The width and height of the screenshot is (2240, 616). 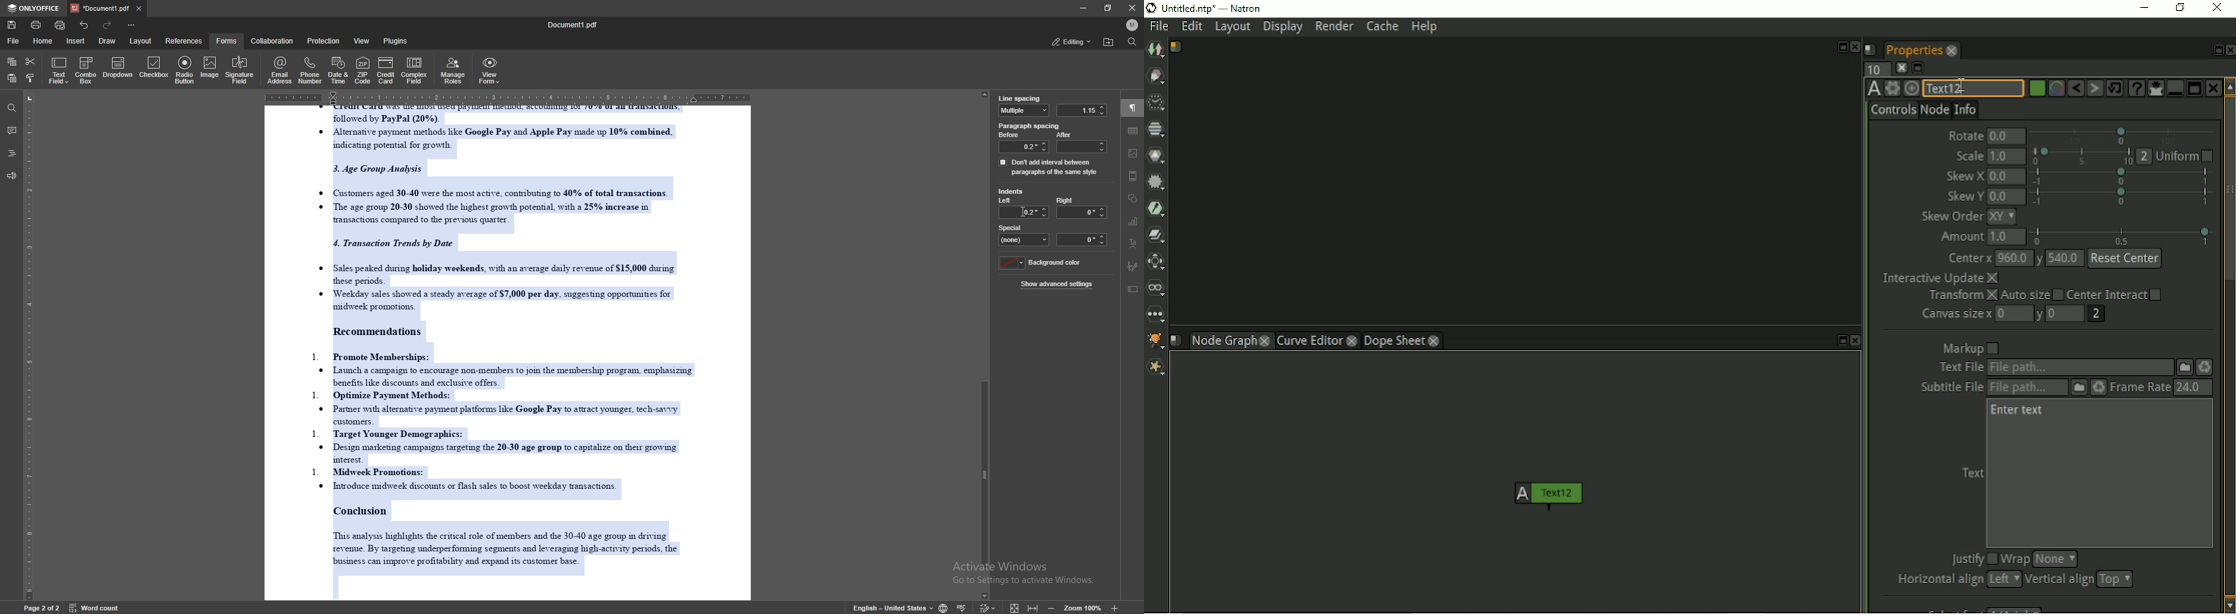 I want to click on view, so click(x=363, y=41).